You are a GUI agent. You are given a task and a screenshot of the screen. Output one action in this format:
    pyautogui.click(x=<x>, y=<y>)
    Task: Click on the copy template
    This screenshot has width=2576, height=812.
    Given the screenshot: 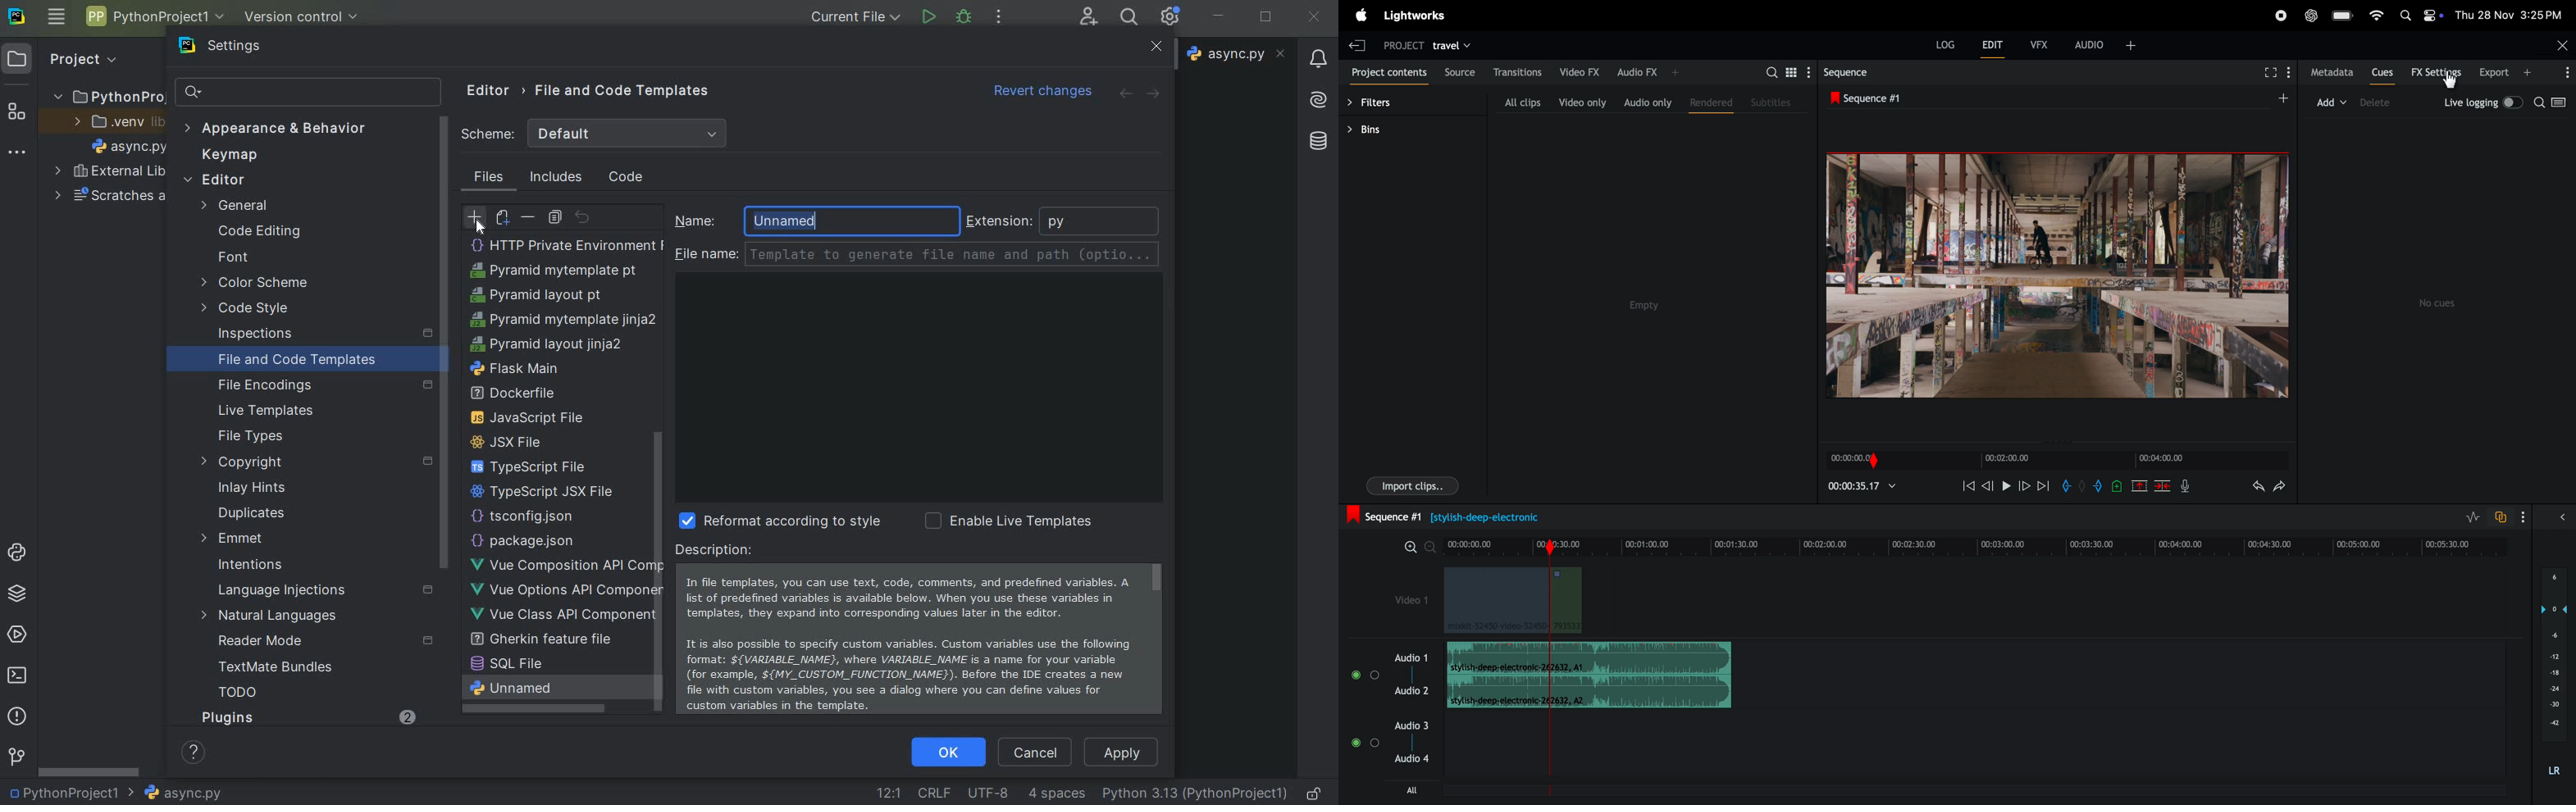 What is the action you would take?
    pyautogui.click(x=559, y=216)
    